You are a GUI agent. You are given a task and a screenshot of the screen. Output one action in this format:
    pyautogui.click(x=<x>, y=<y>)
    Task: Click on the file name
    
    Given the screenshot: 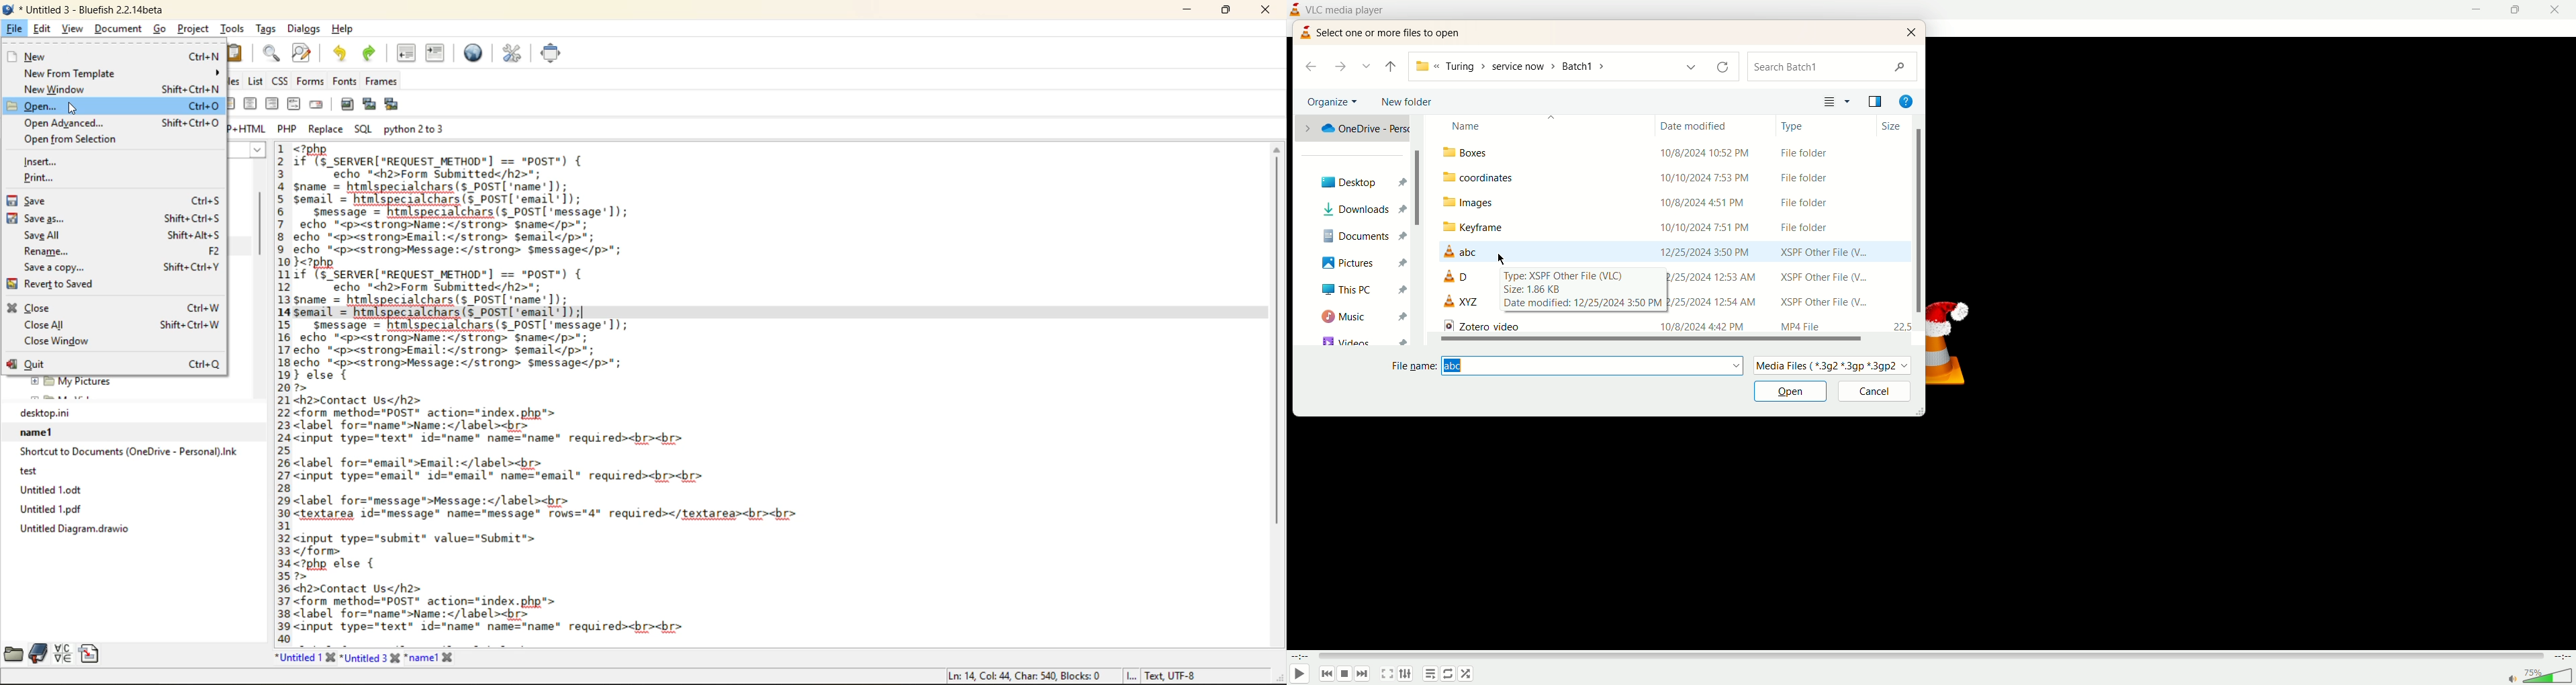 What is the action you would take?
    pyautogui.click(x=1412, y=367)
    